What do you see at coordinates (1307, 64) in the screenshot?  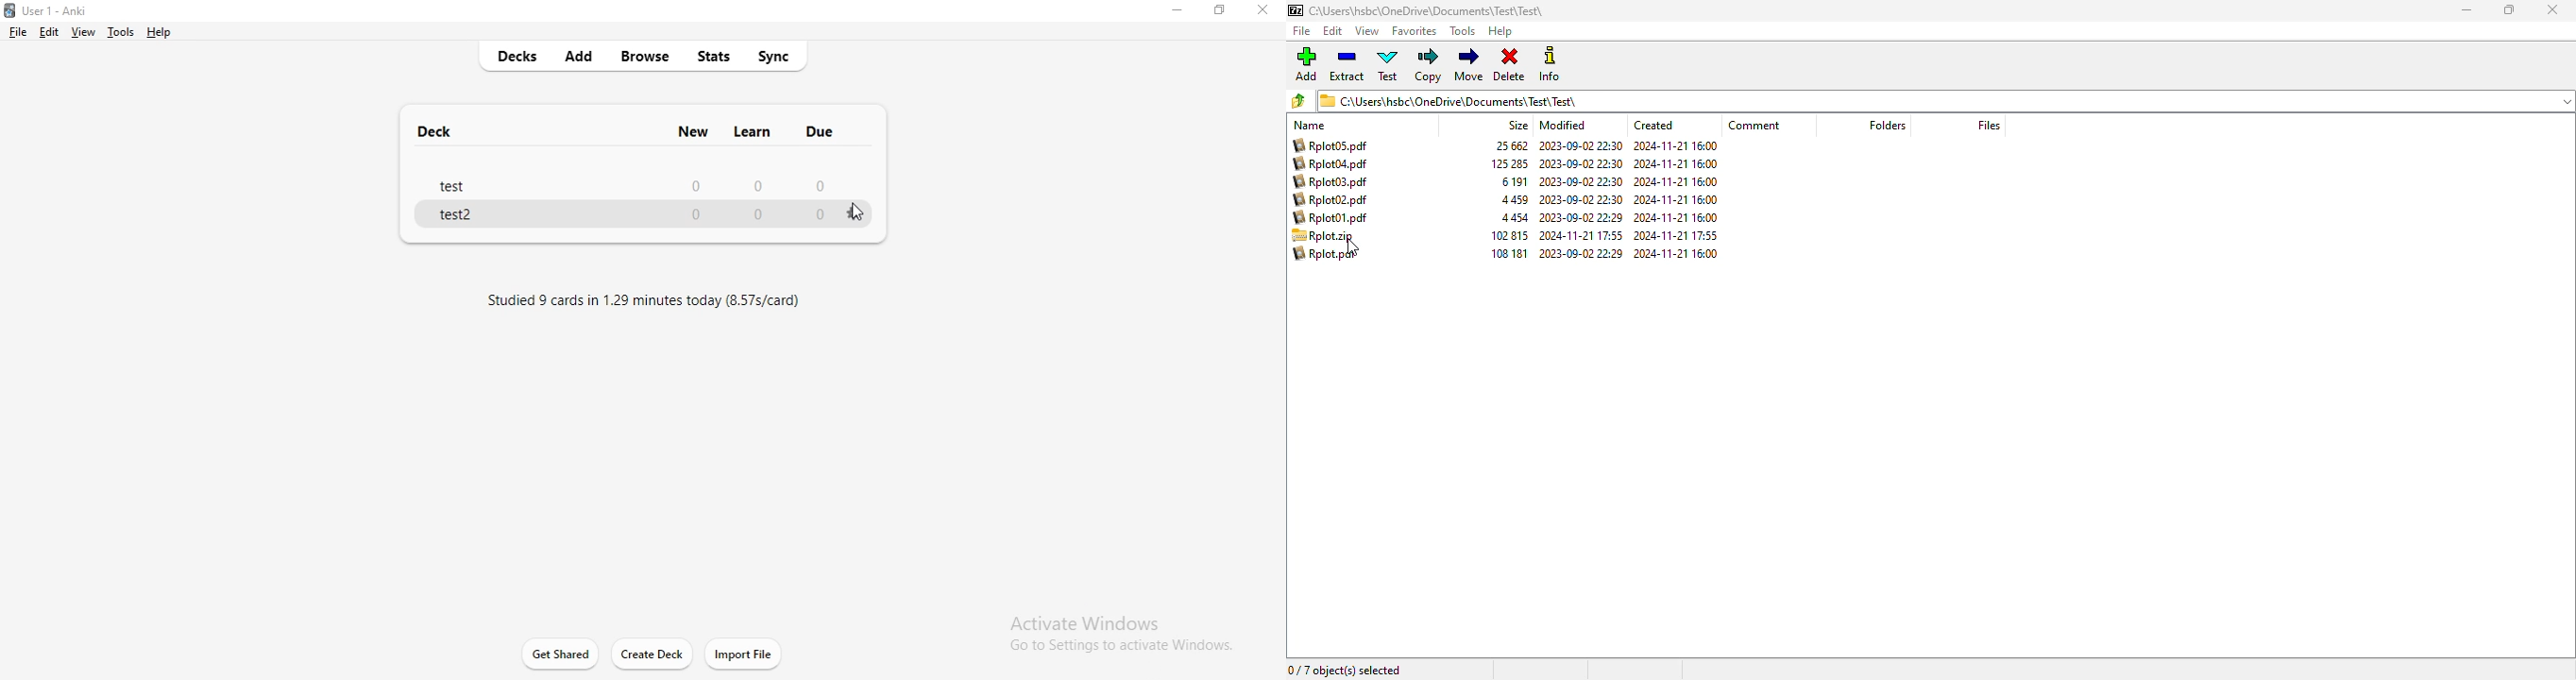 I see `add` at bounding box center [1307, 64].